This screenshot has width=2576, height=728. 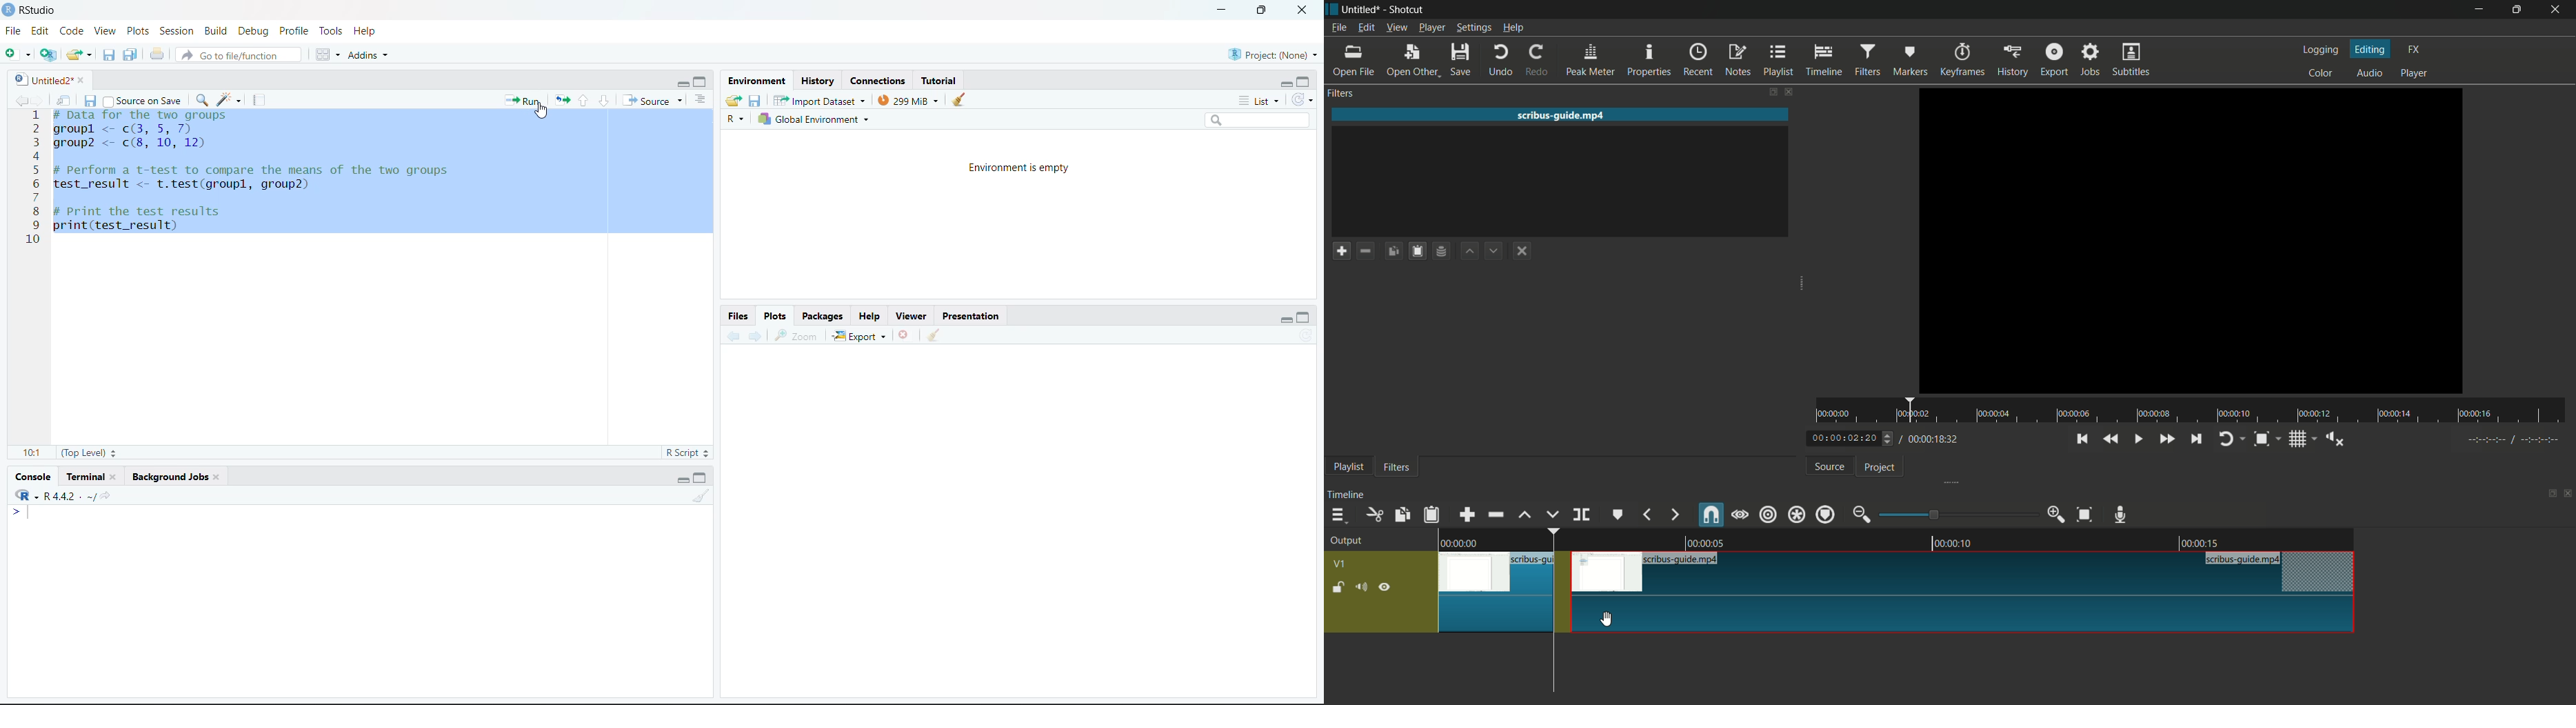 What do you see at coordinates (1431, 516) in the screenshot?
I see `paste` at bounding box center [1431, 516].